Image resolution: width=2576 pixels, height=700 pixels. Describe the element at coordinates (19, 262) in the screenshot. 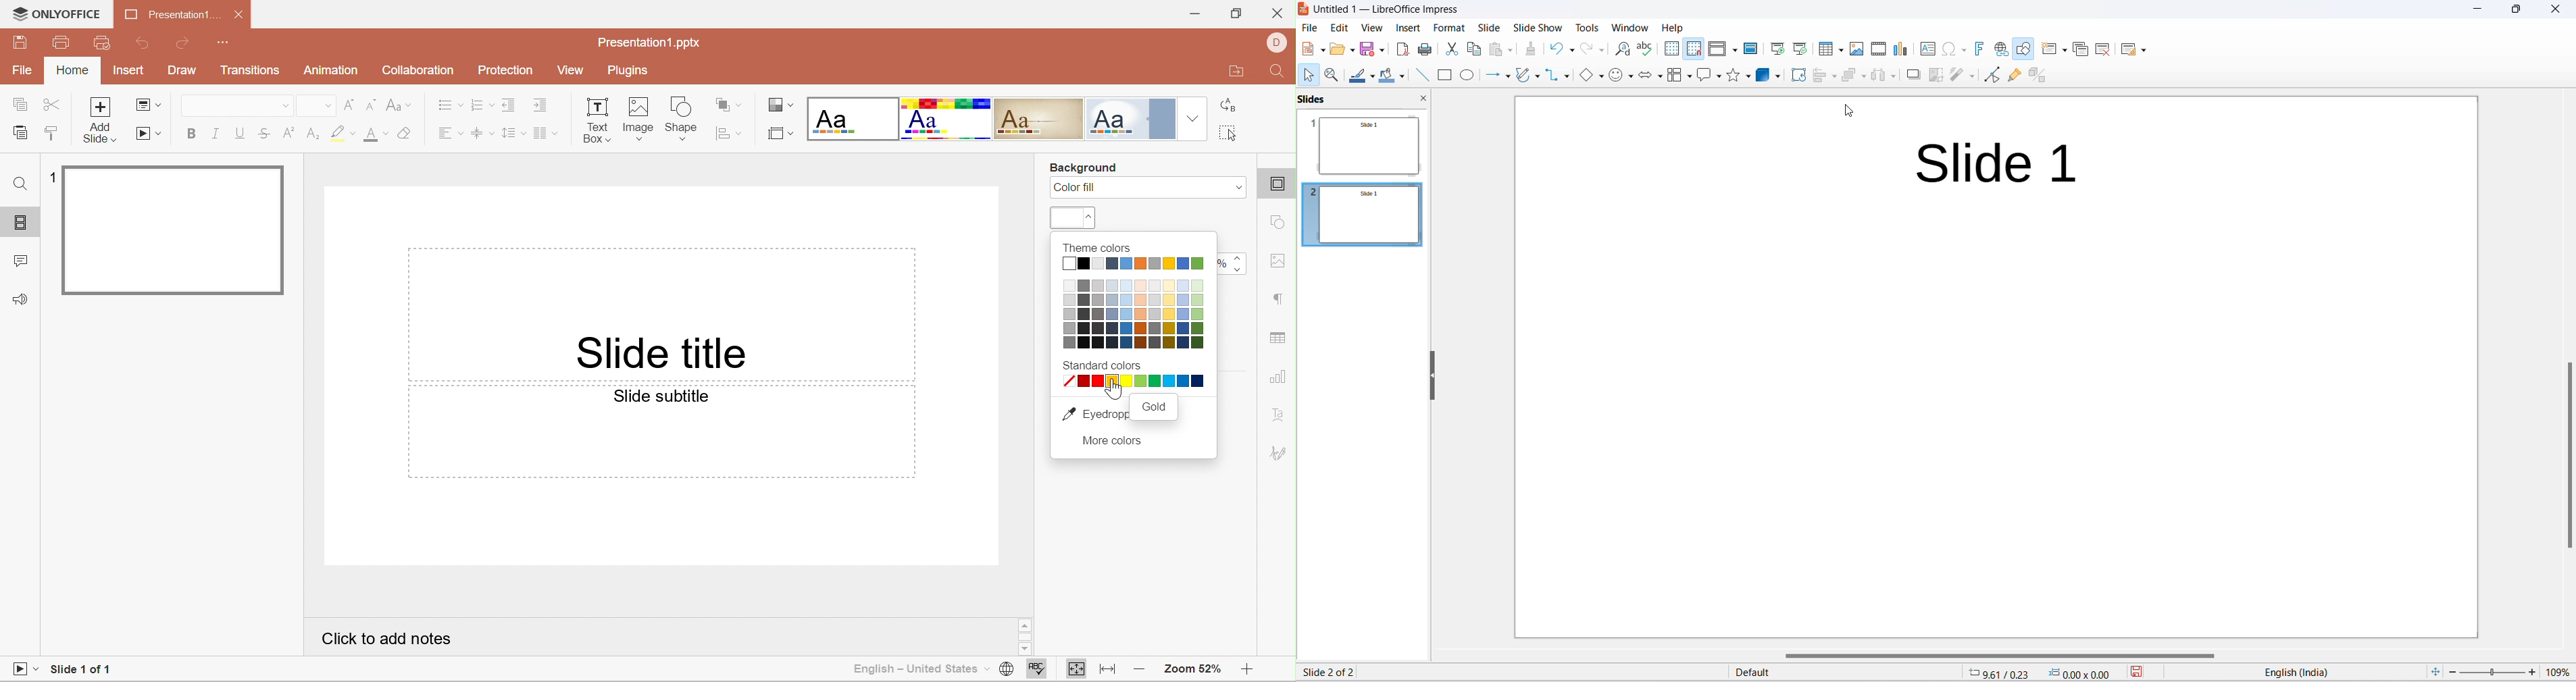

I see `Comments` at that location.